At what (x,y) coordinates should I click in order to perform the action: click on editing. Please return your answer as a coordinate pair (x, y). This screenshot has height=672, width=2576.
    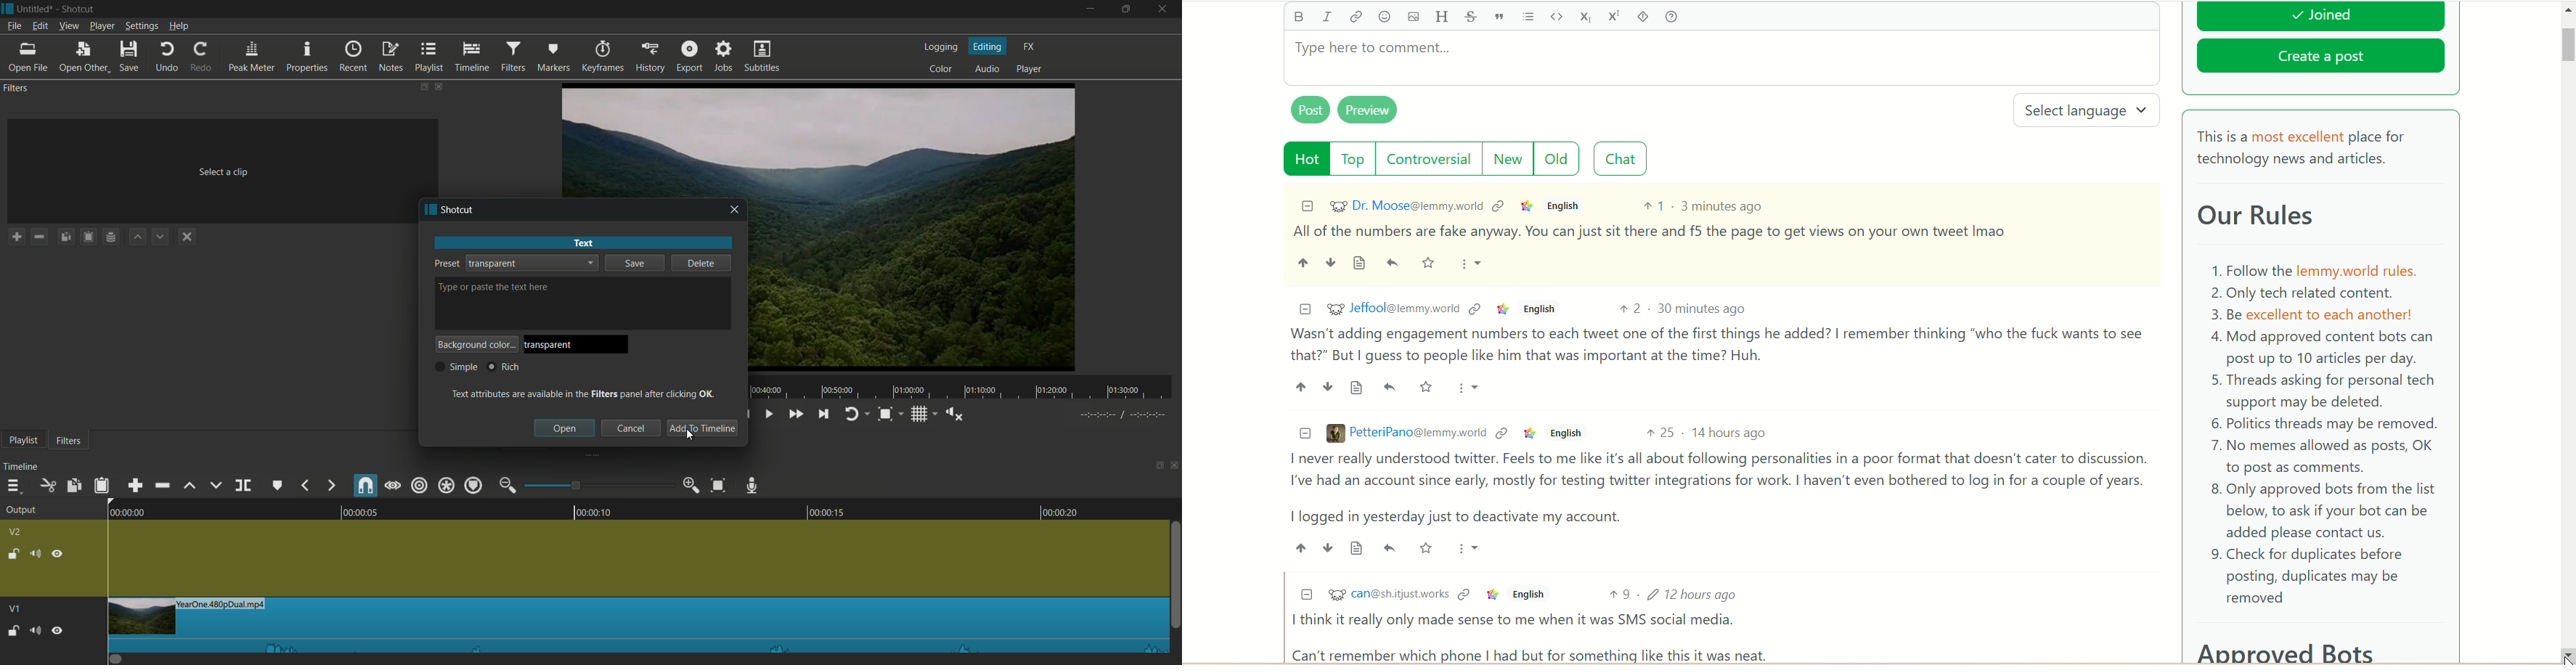
    Looking at the image, I should click on (988, 46).